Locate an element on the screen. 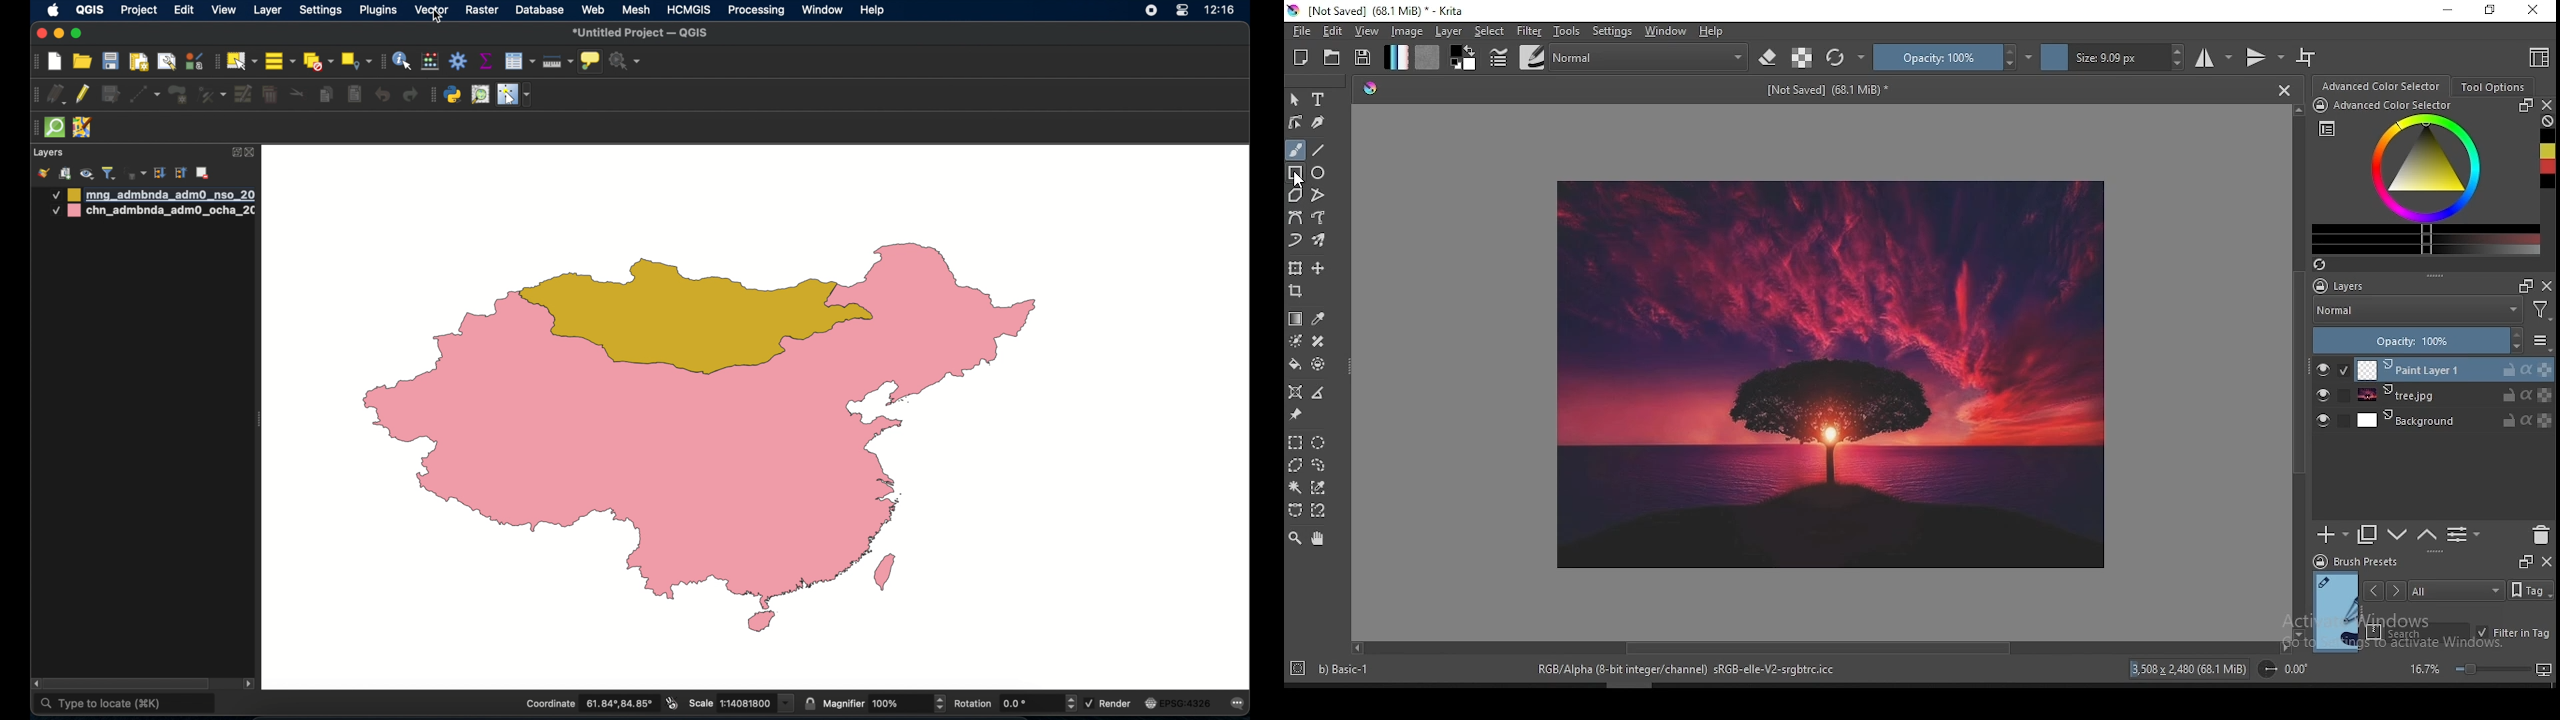 This screenshot has width=2576, height=728. Frame is located at coordinates (2523, 562).